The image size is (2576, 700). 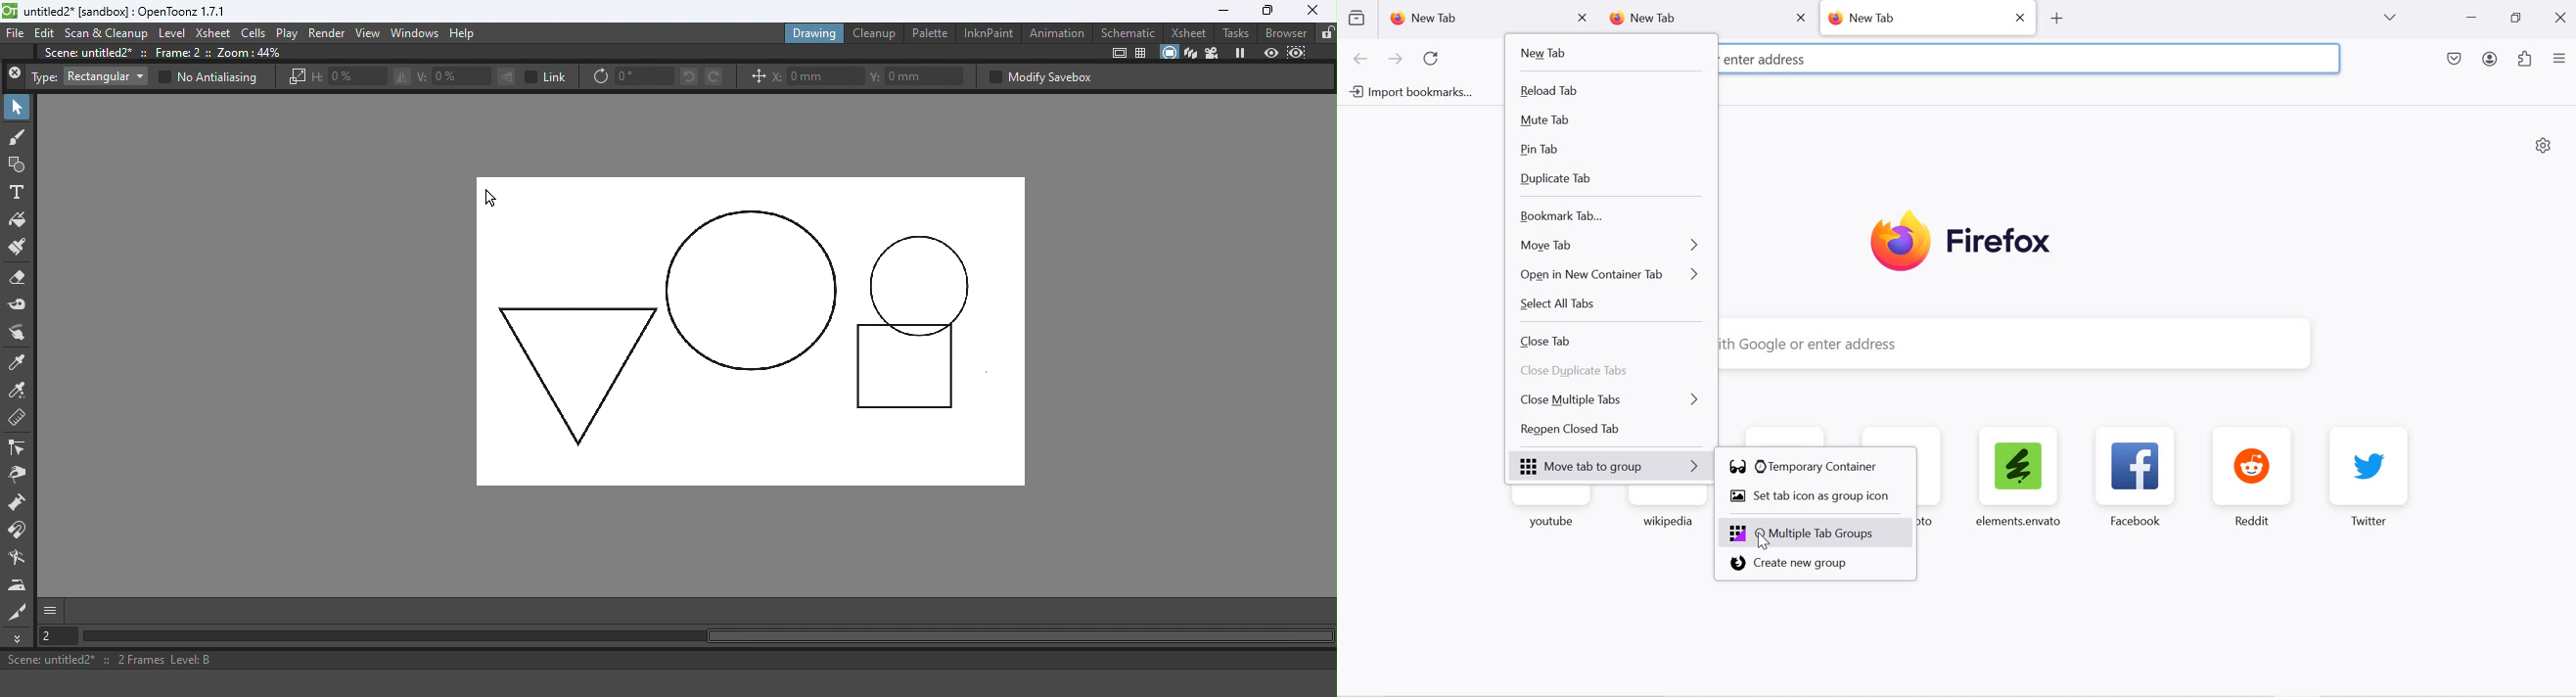 I want to click on bookmark tab, so click(x=1608, y=217).